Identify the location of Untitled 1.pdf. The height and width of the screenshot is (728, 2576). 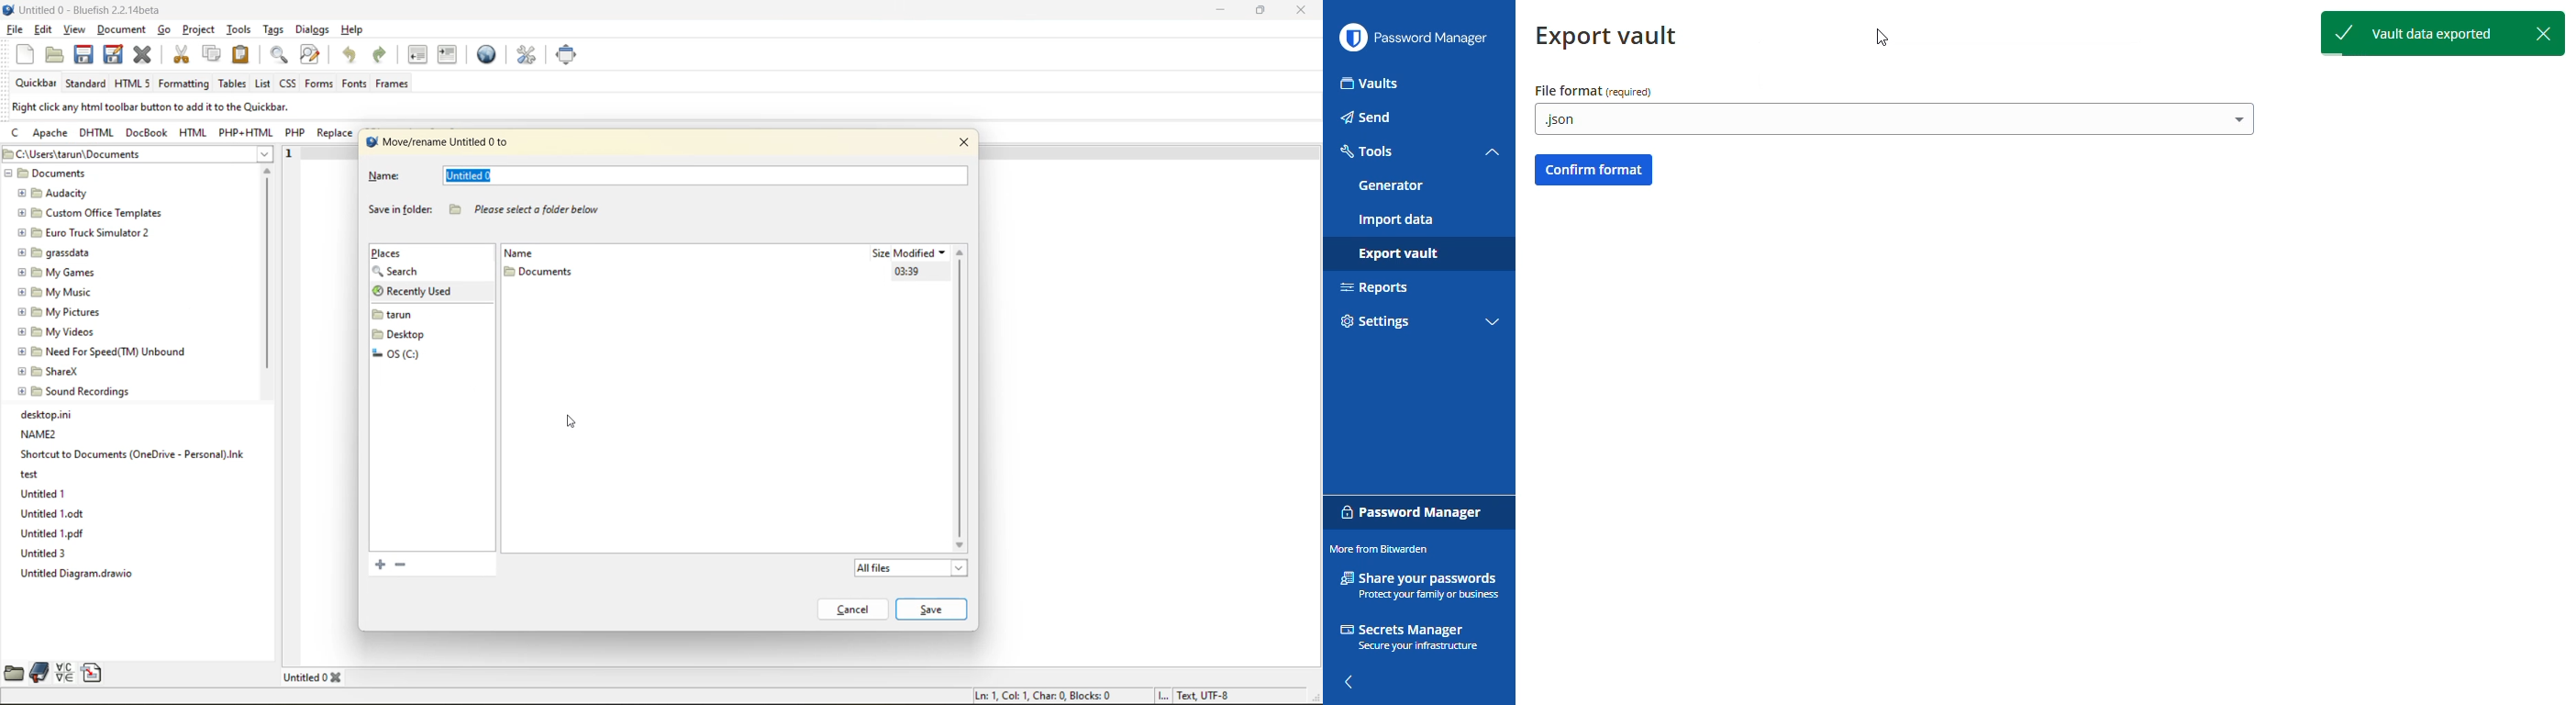
(54, 535).